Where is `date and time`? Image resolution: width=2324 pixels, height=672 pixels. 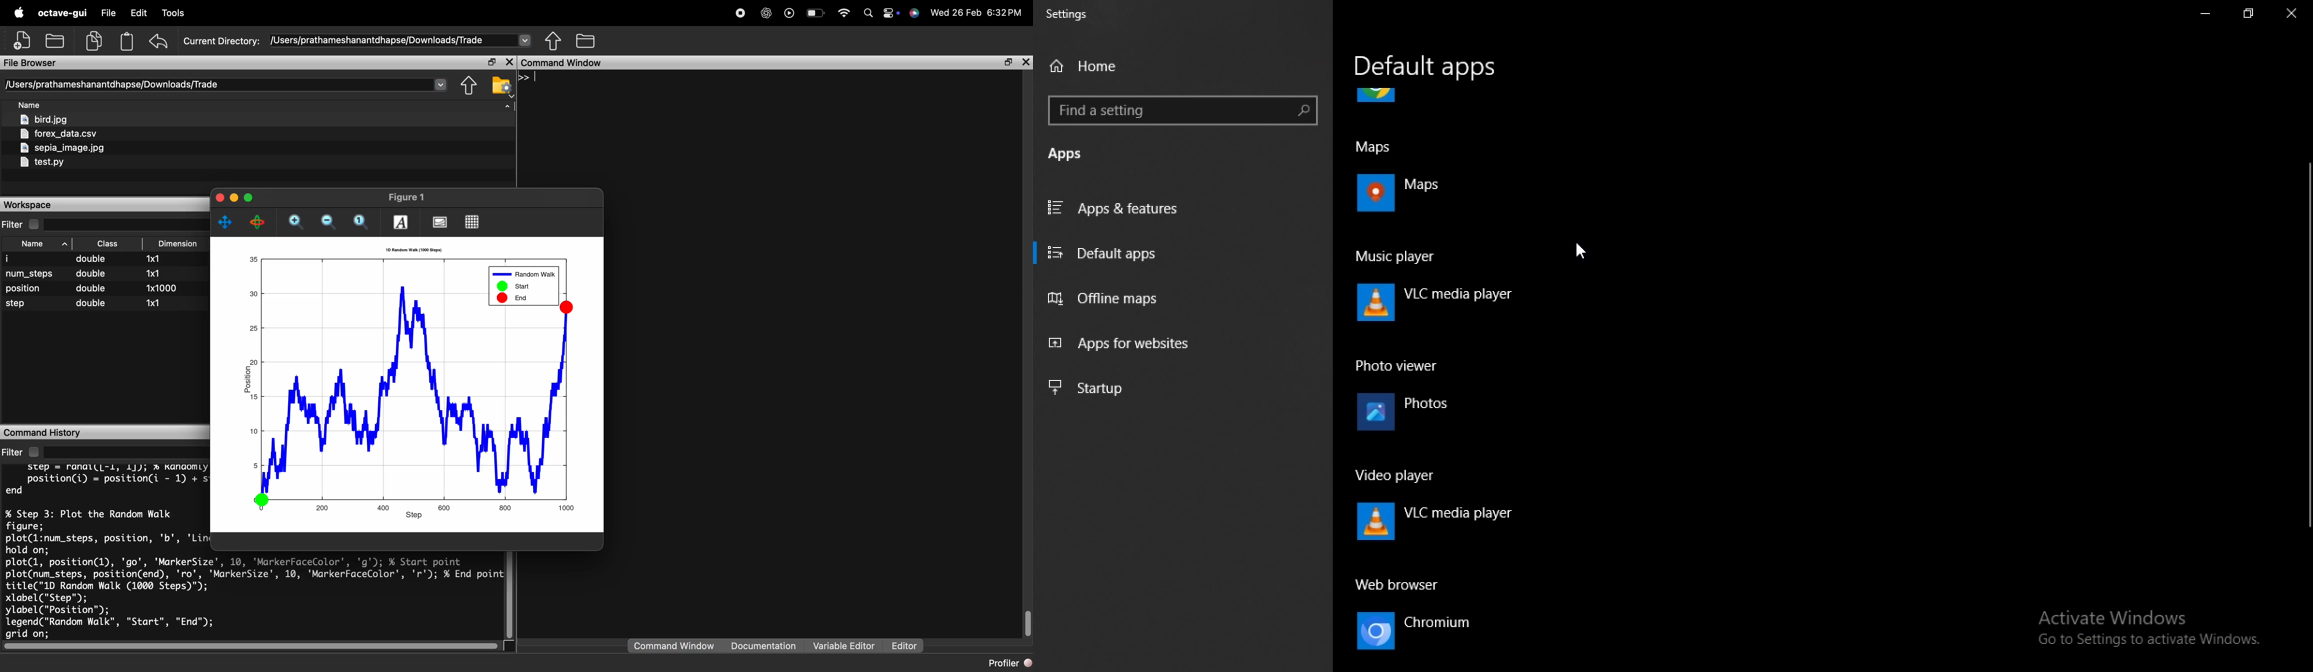 date and time is located at coordinates (978, 12).